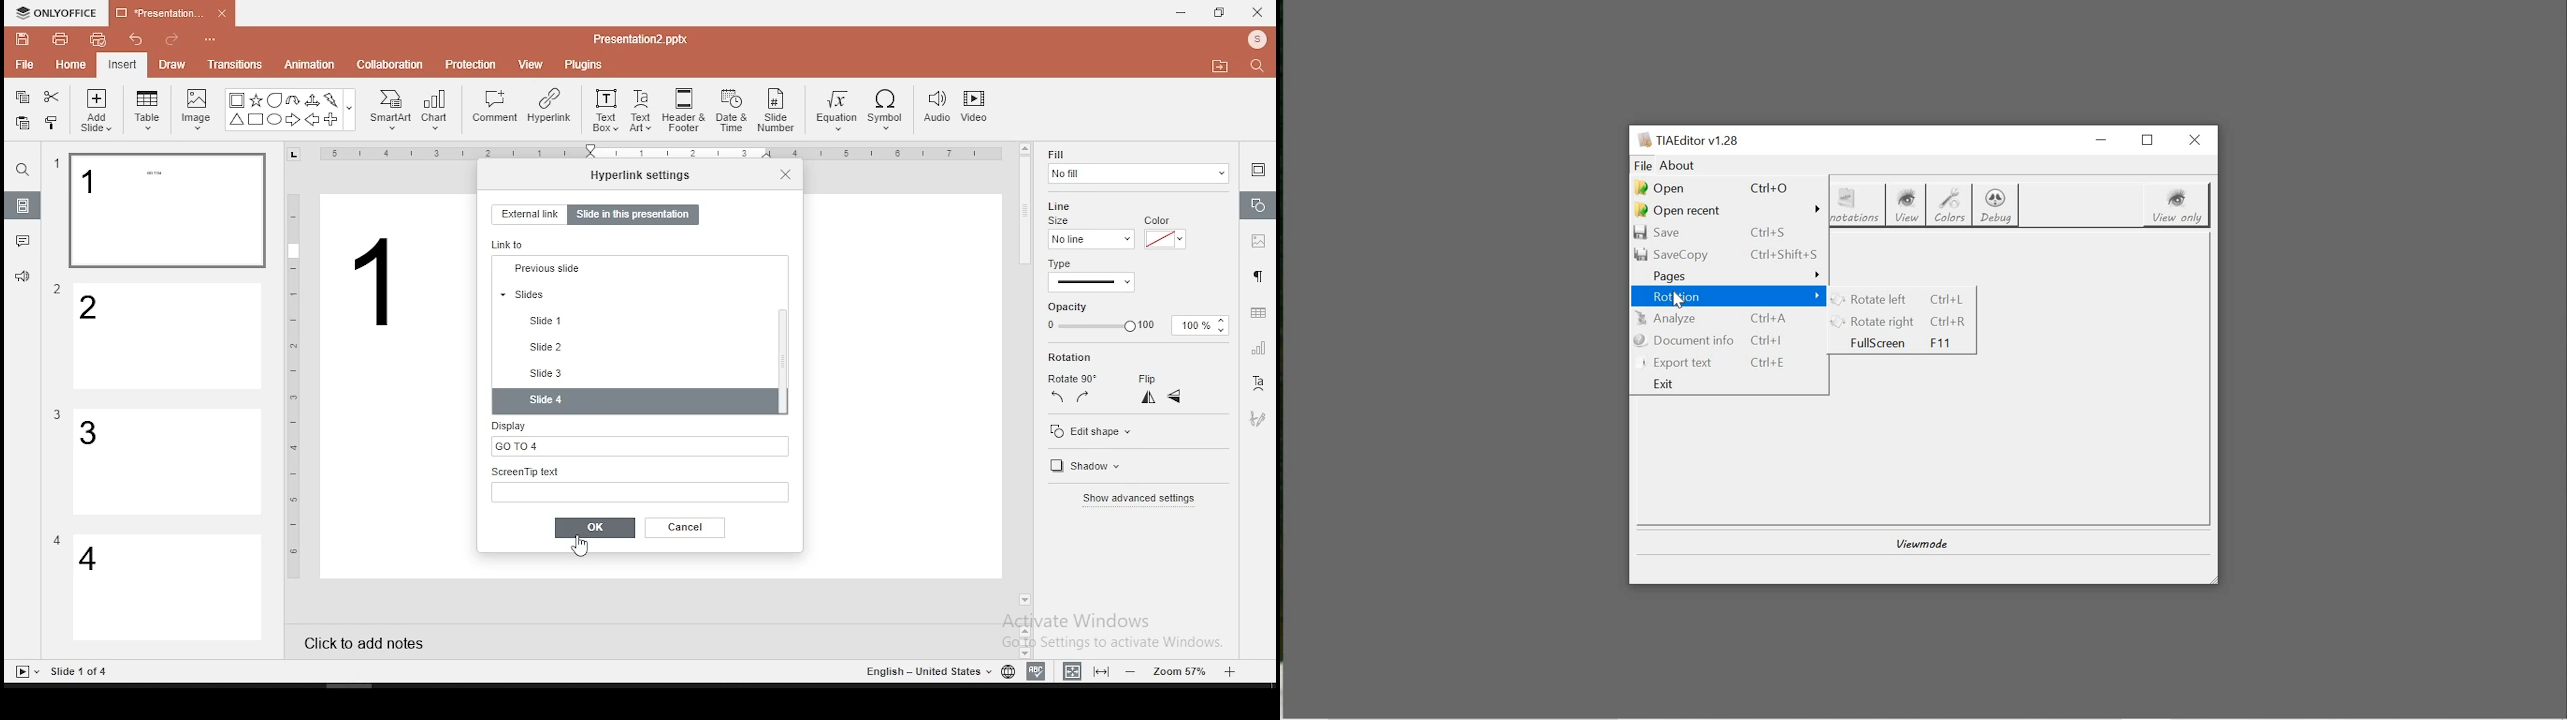 The image size is (2576, 728). I want to click on Move to folder, so click(1223, 68).